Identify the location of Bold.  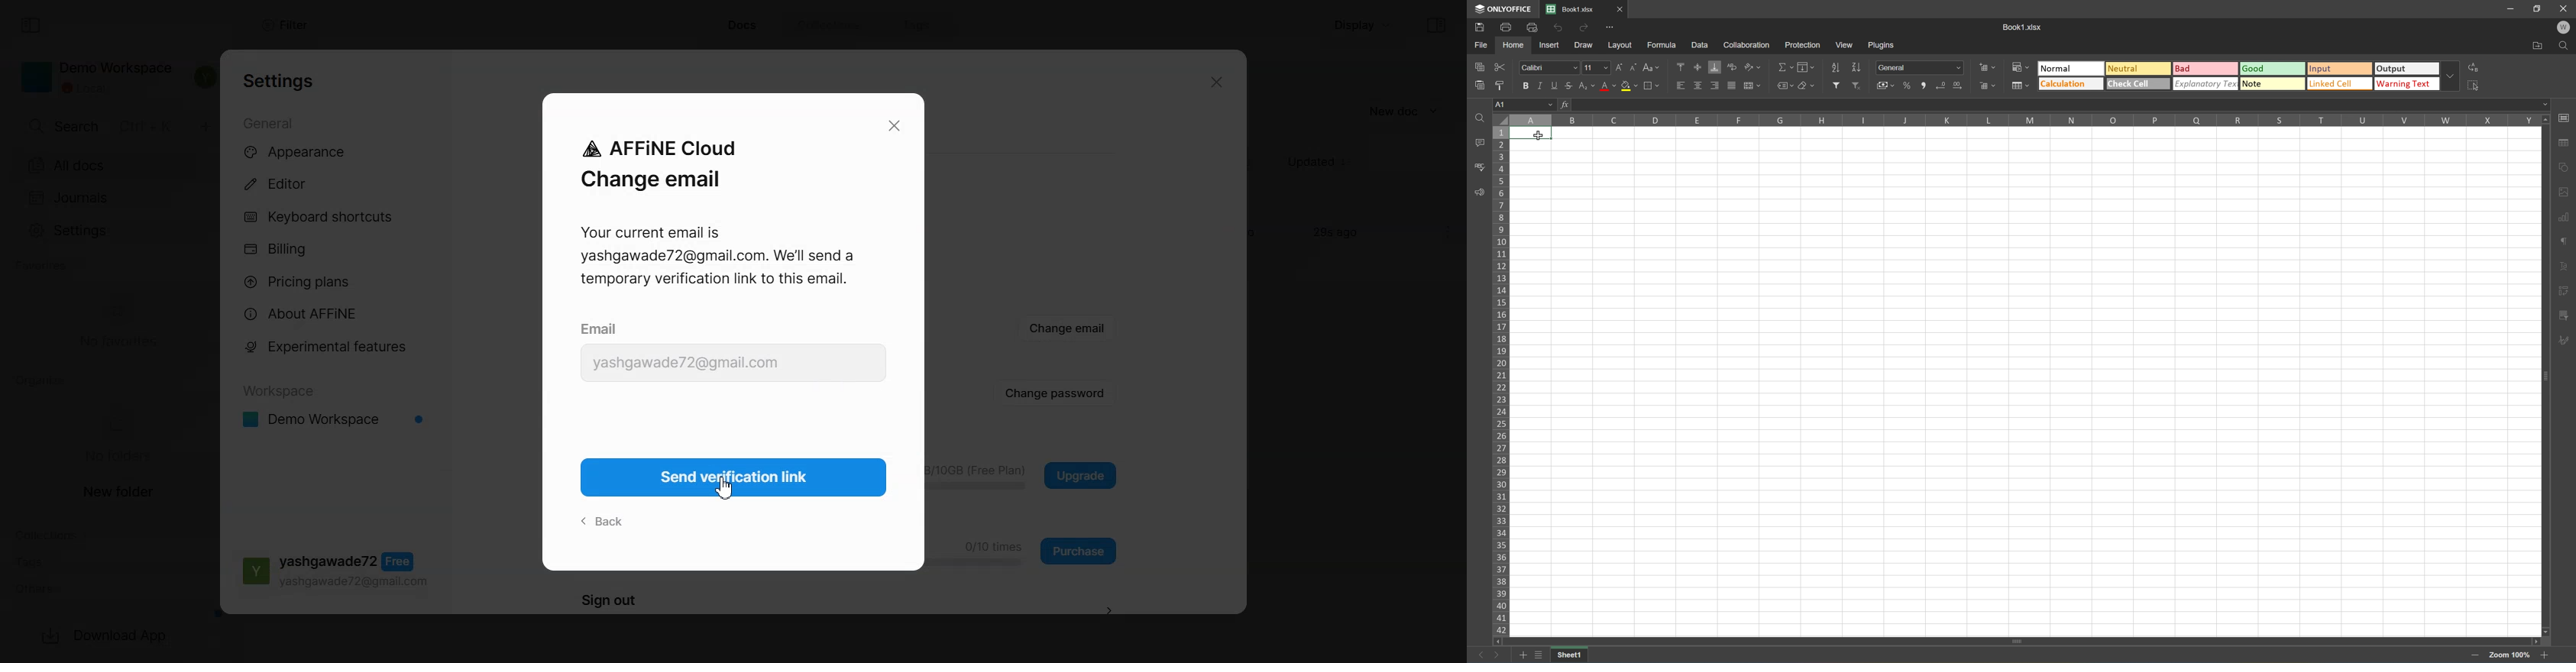
(1524, 84).